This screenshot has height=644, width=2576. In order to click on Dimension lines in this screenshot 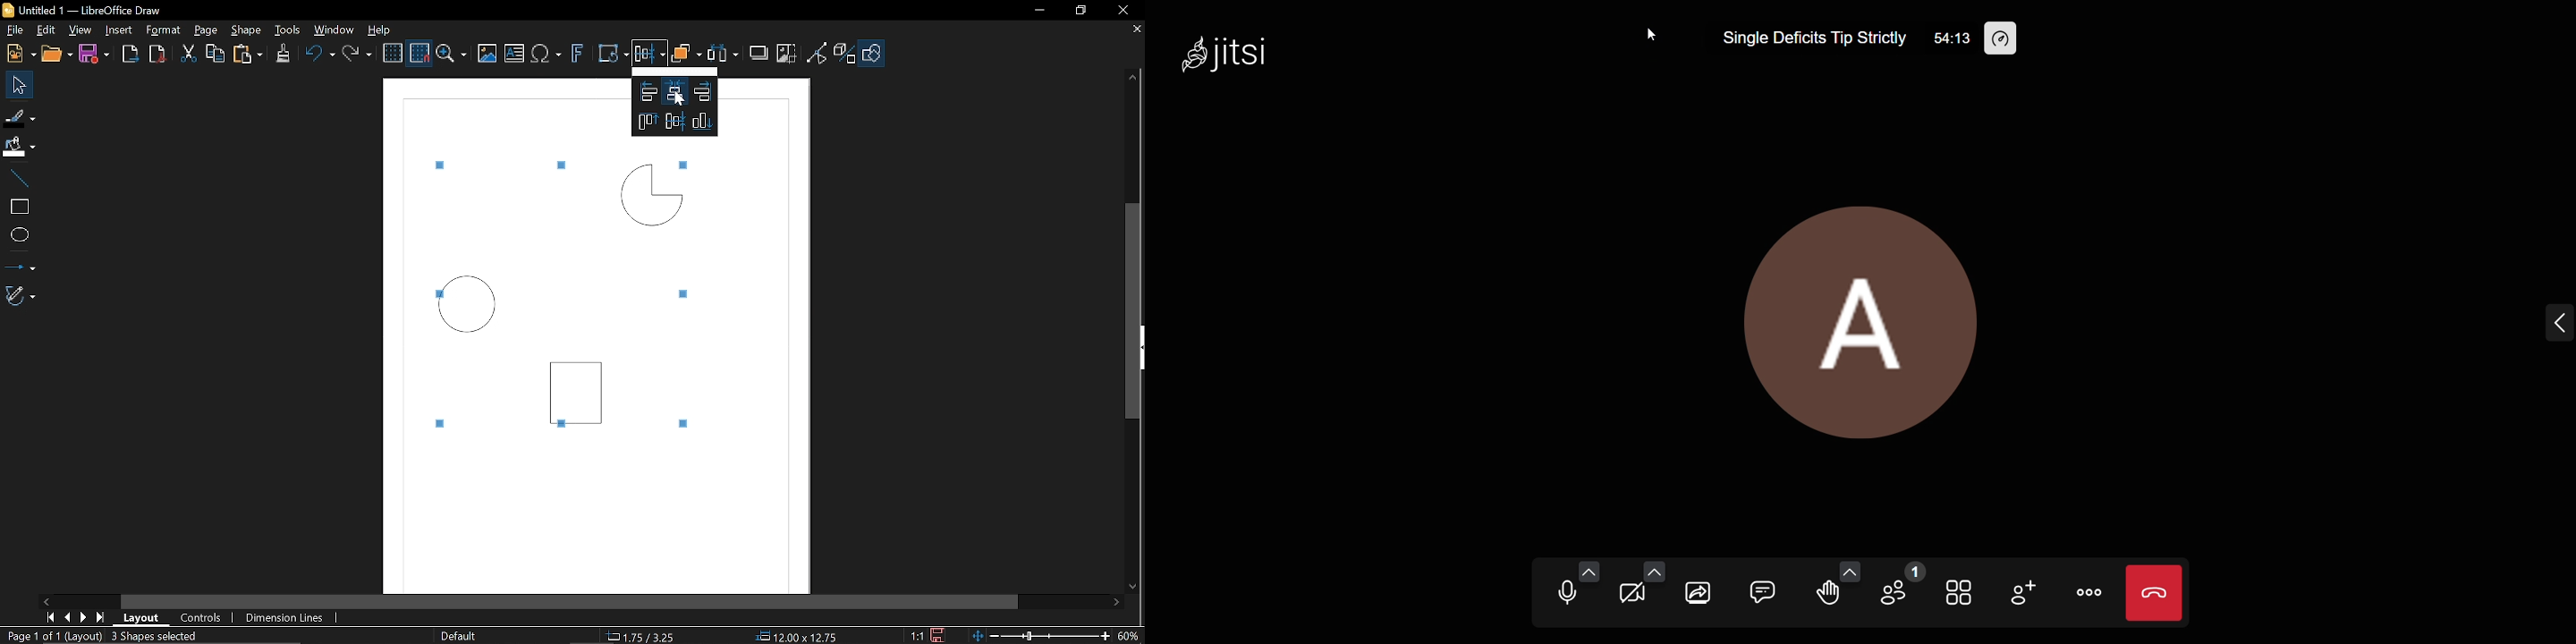, I will do `click(281, 618)`.